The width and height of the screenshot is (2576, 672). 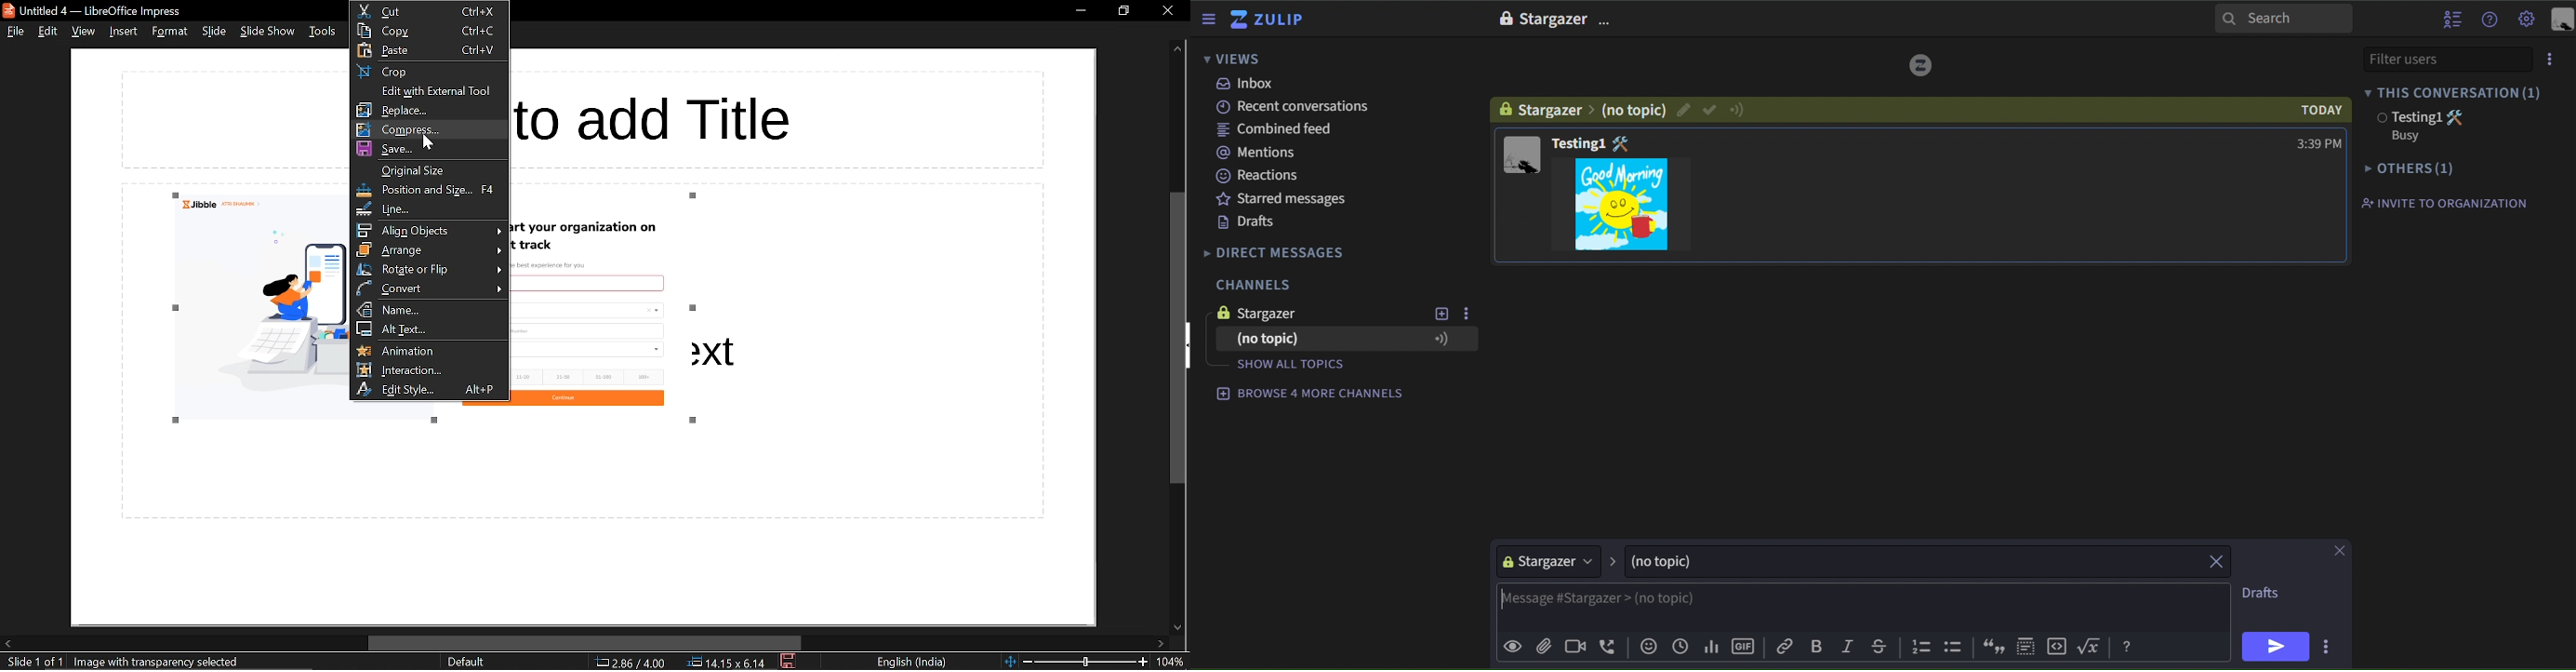 I want to click on Stargazer >, so click(x=1552, y=111).